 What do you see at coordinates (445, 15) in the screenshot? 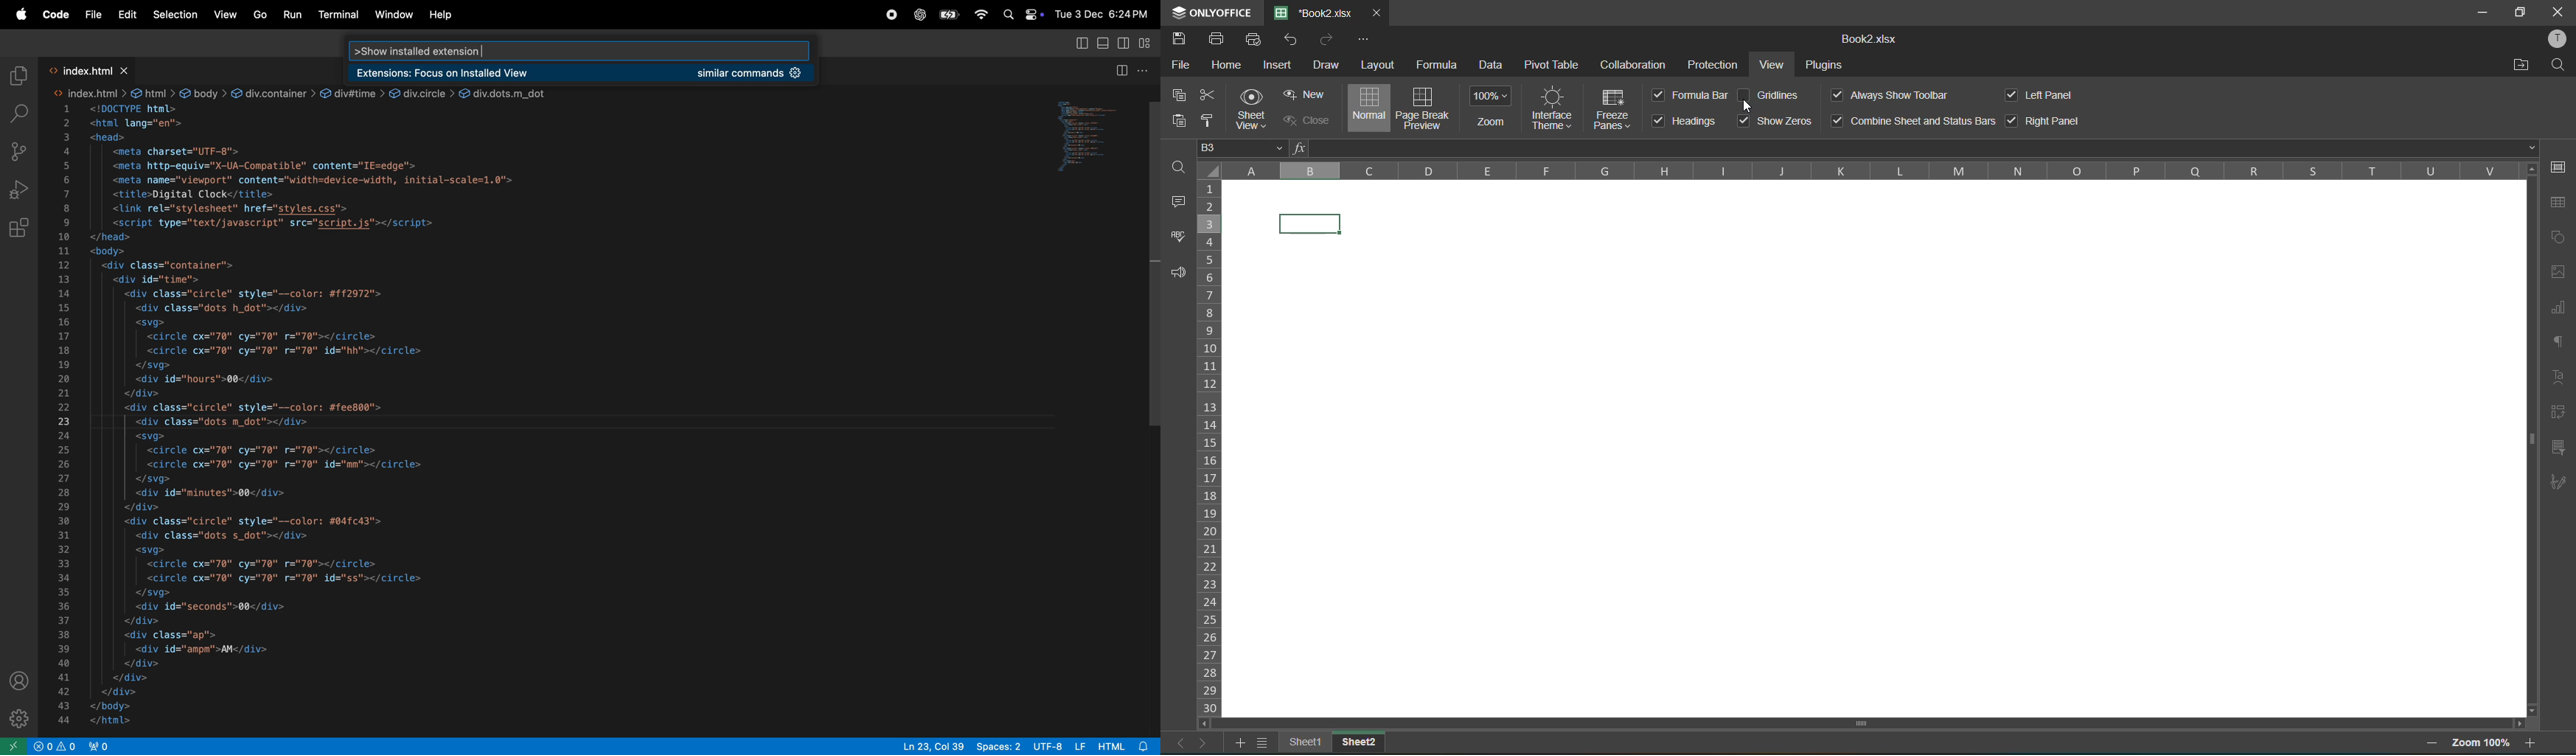
I see `help` at bounding box center [445, 15].